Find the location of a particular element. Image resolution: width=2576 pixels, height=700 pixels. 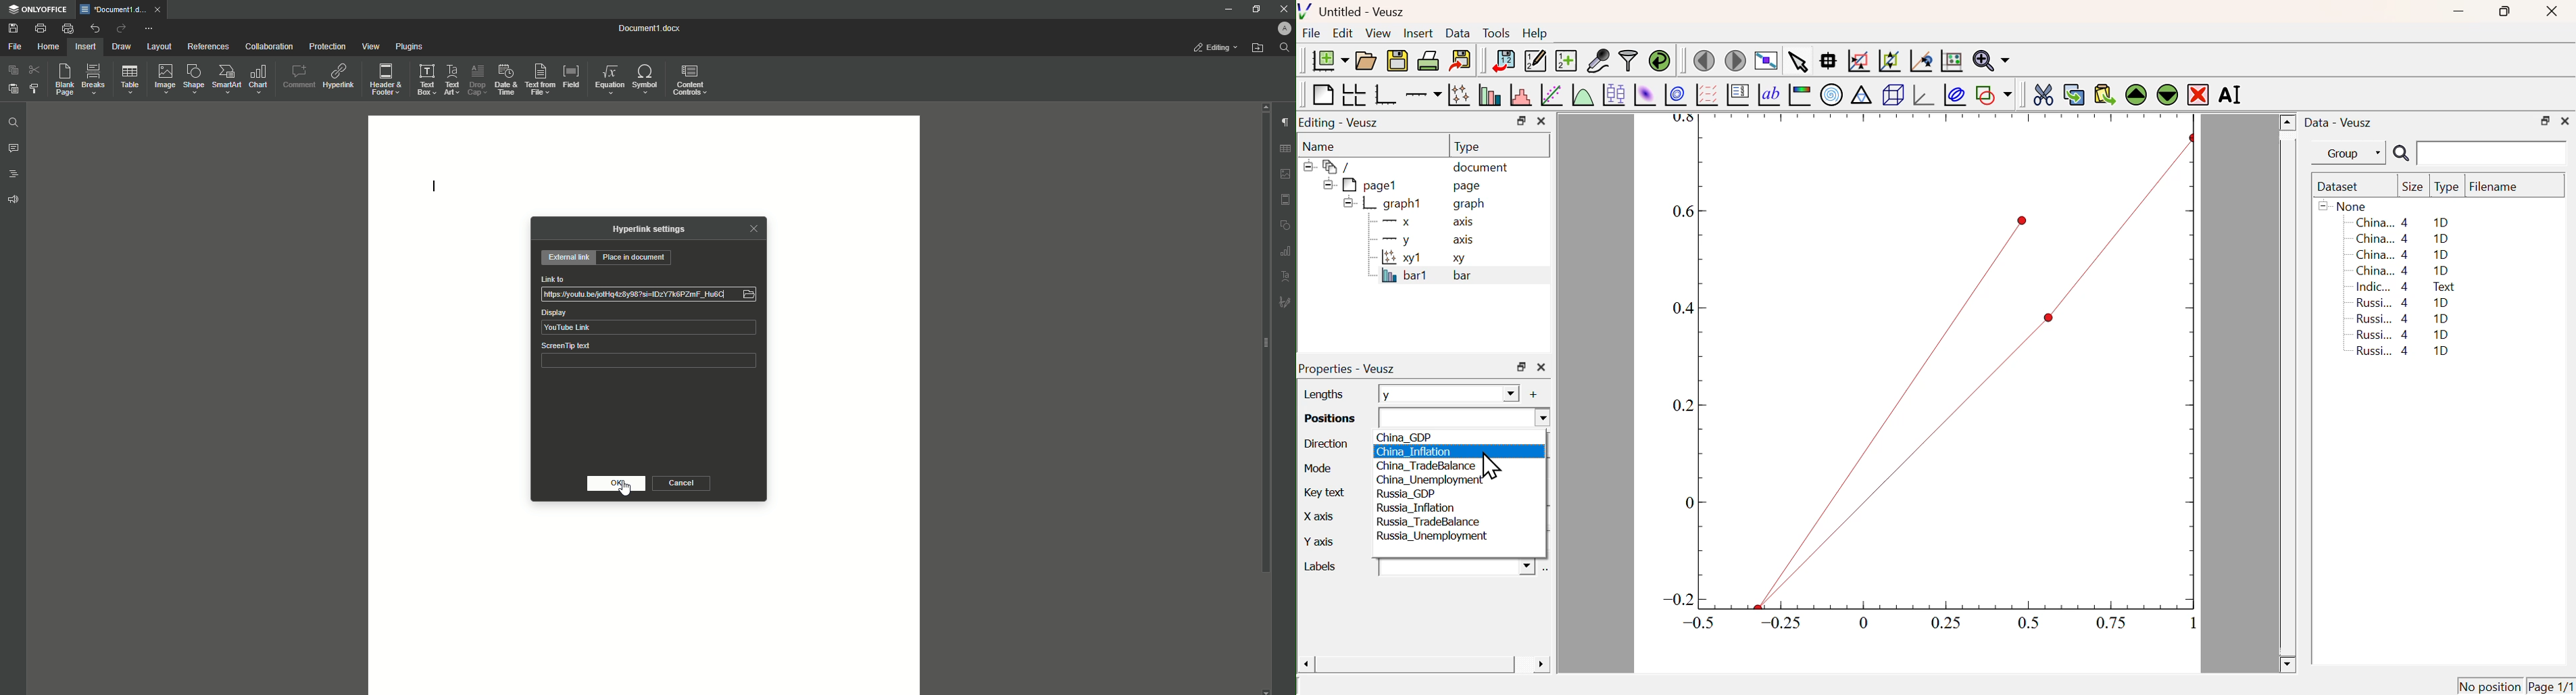

Dropdown is located at coordinates (1449, 566).